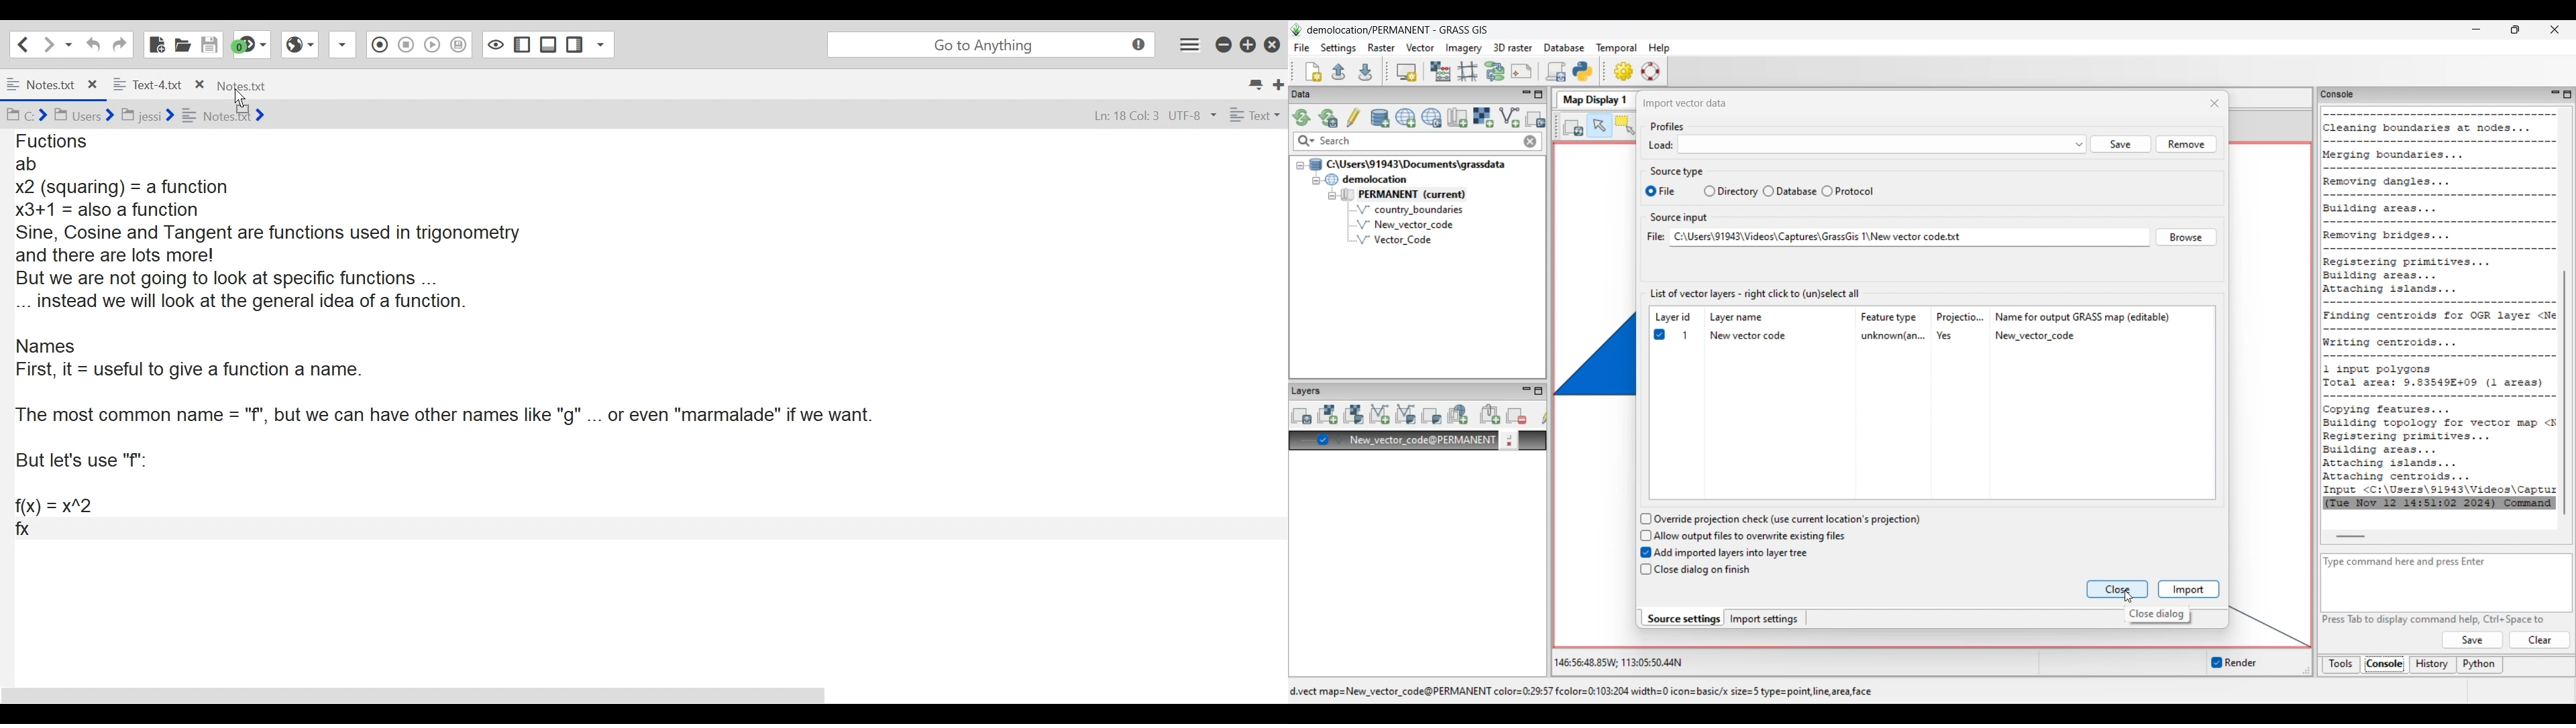 This screenshot has width=2576, height=728. What do you see at coordinates (155, 44) in the screenshot?
I see `New File` at bounding box center [155, 44].